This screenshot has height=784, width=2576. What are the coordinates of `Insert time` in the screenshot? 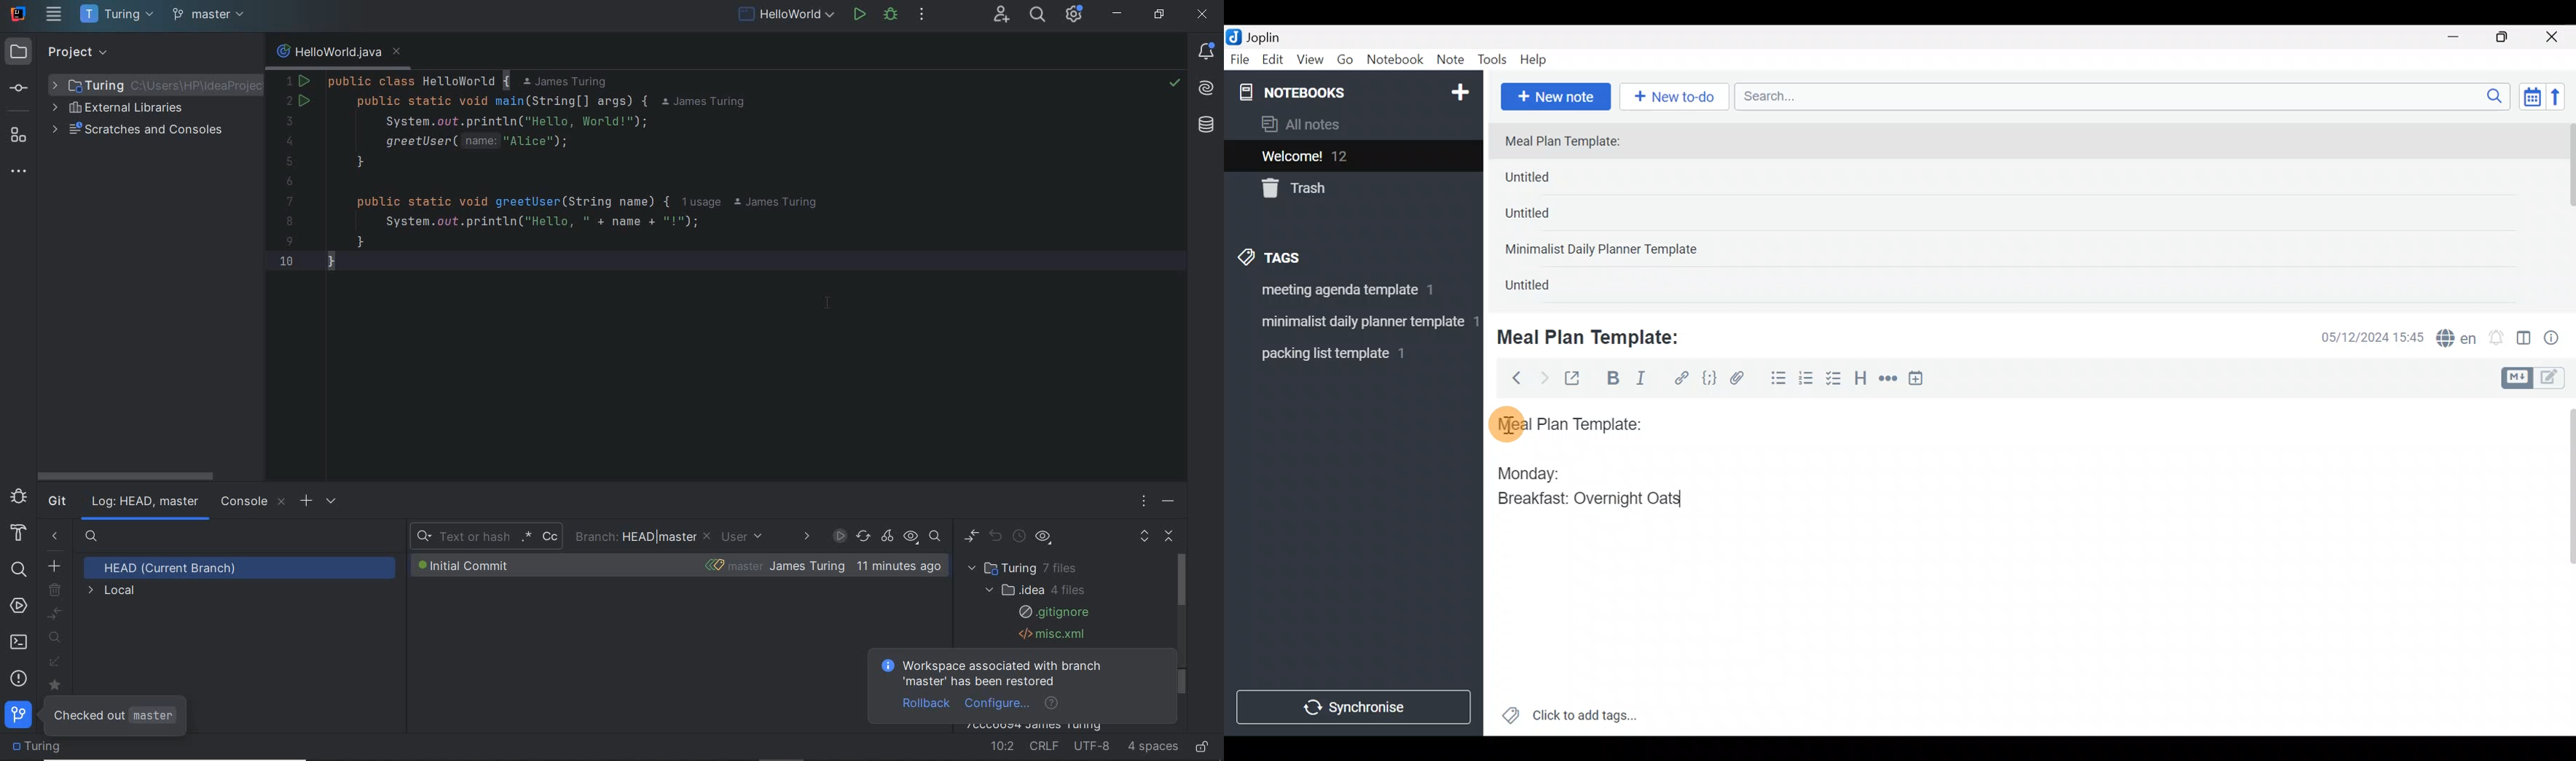 It's located at (1922, 380).